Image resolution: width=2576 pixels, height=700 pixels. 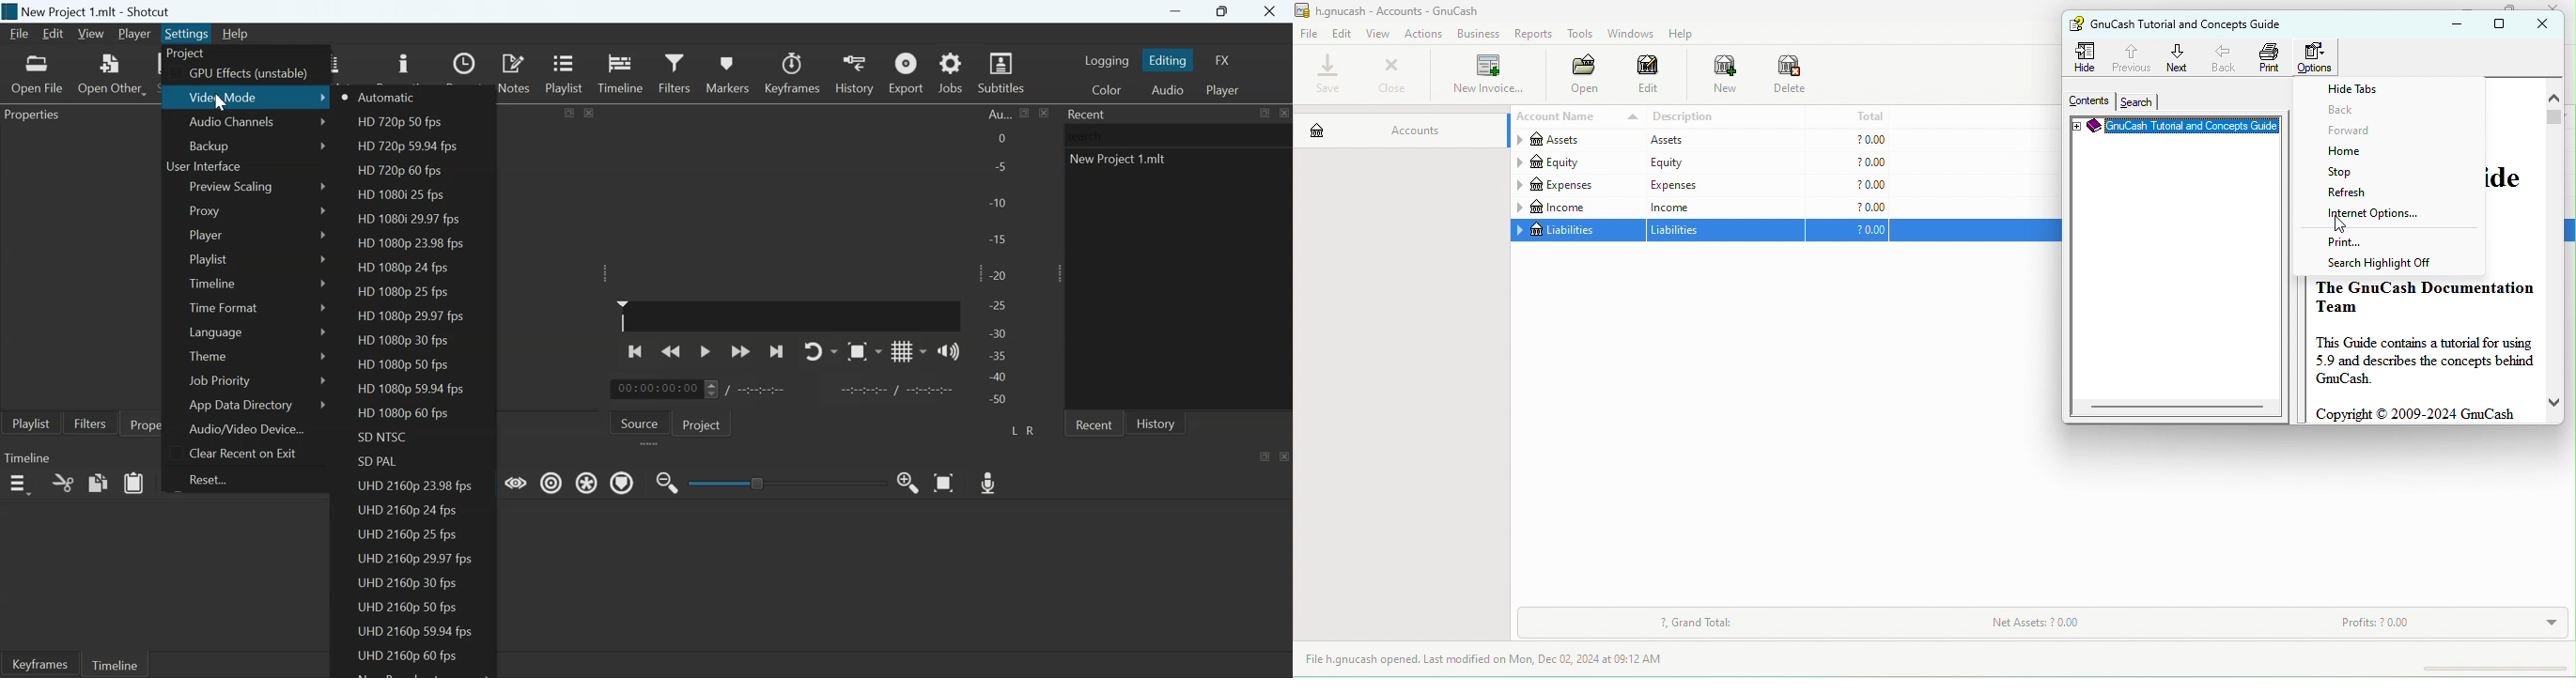 What do you see at coordinates (821, 351) in the screenshot?
I see `Toggle player looping` at bounding box center [821, 351].